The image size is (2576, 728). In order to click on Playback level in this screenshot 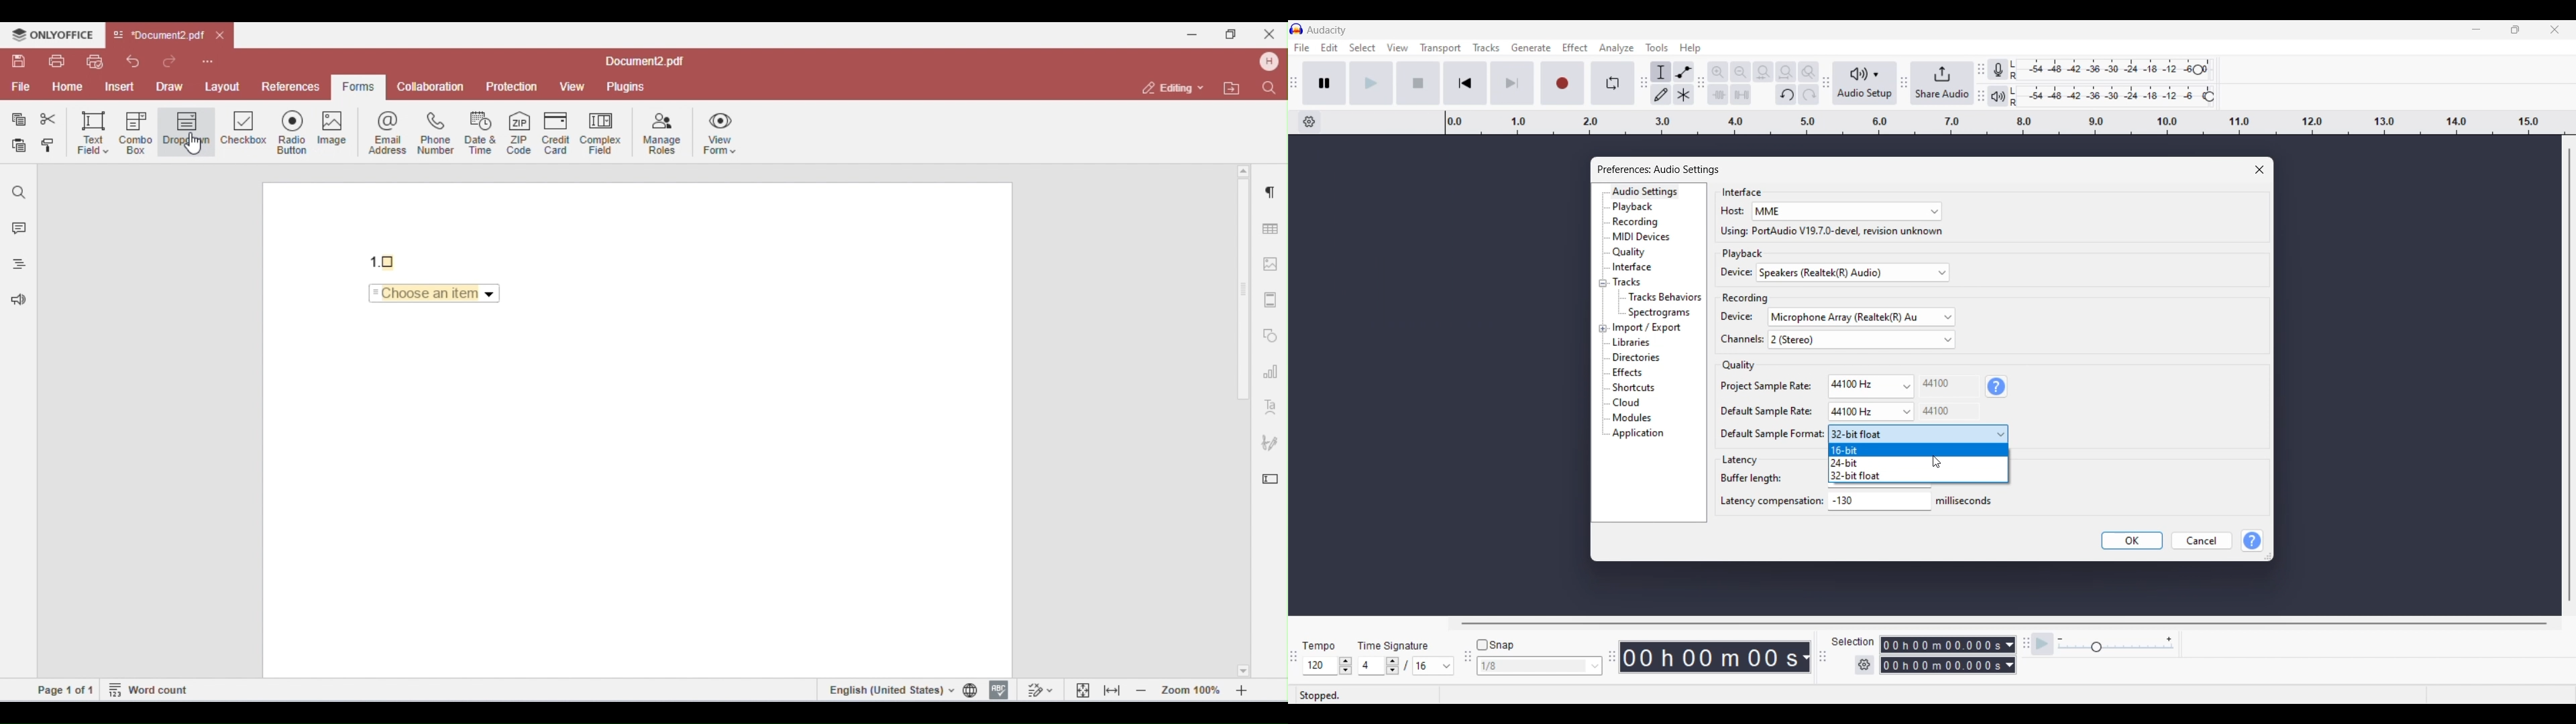, I will do `click(2115, 96)`.